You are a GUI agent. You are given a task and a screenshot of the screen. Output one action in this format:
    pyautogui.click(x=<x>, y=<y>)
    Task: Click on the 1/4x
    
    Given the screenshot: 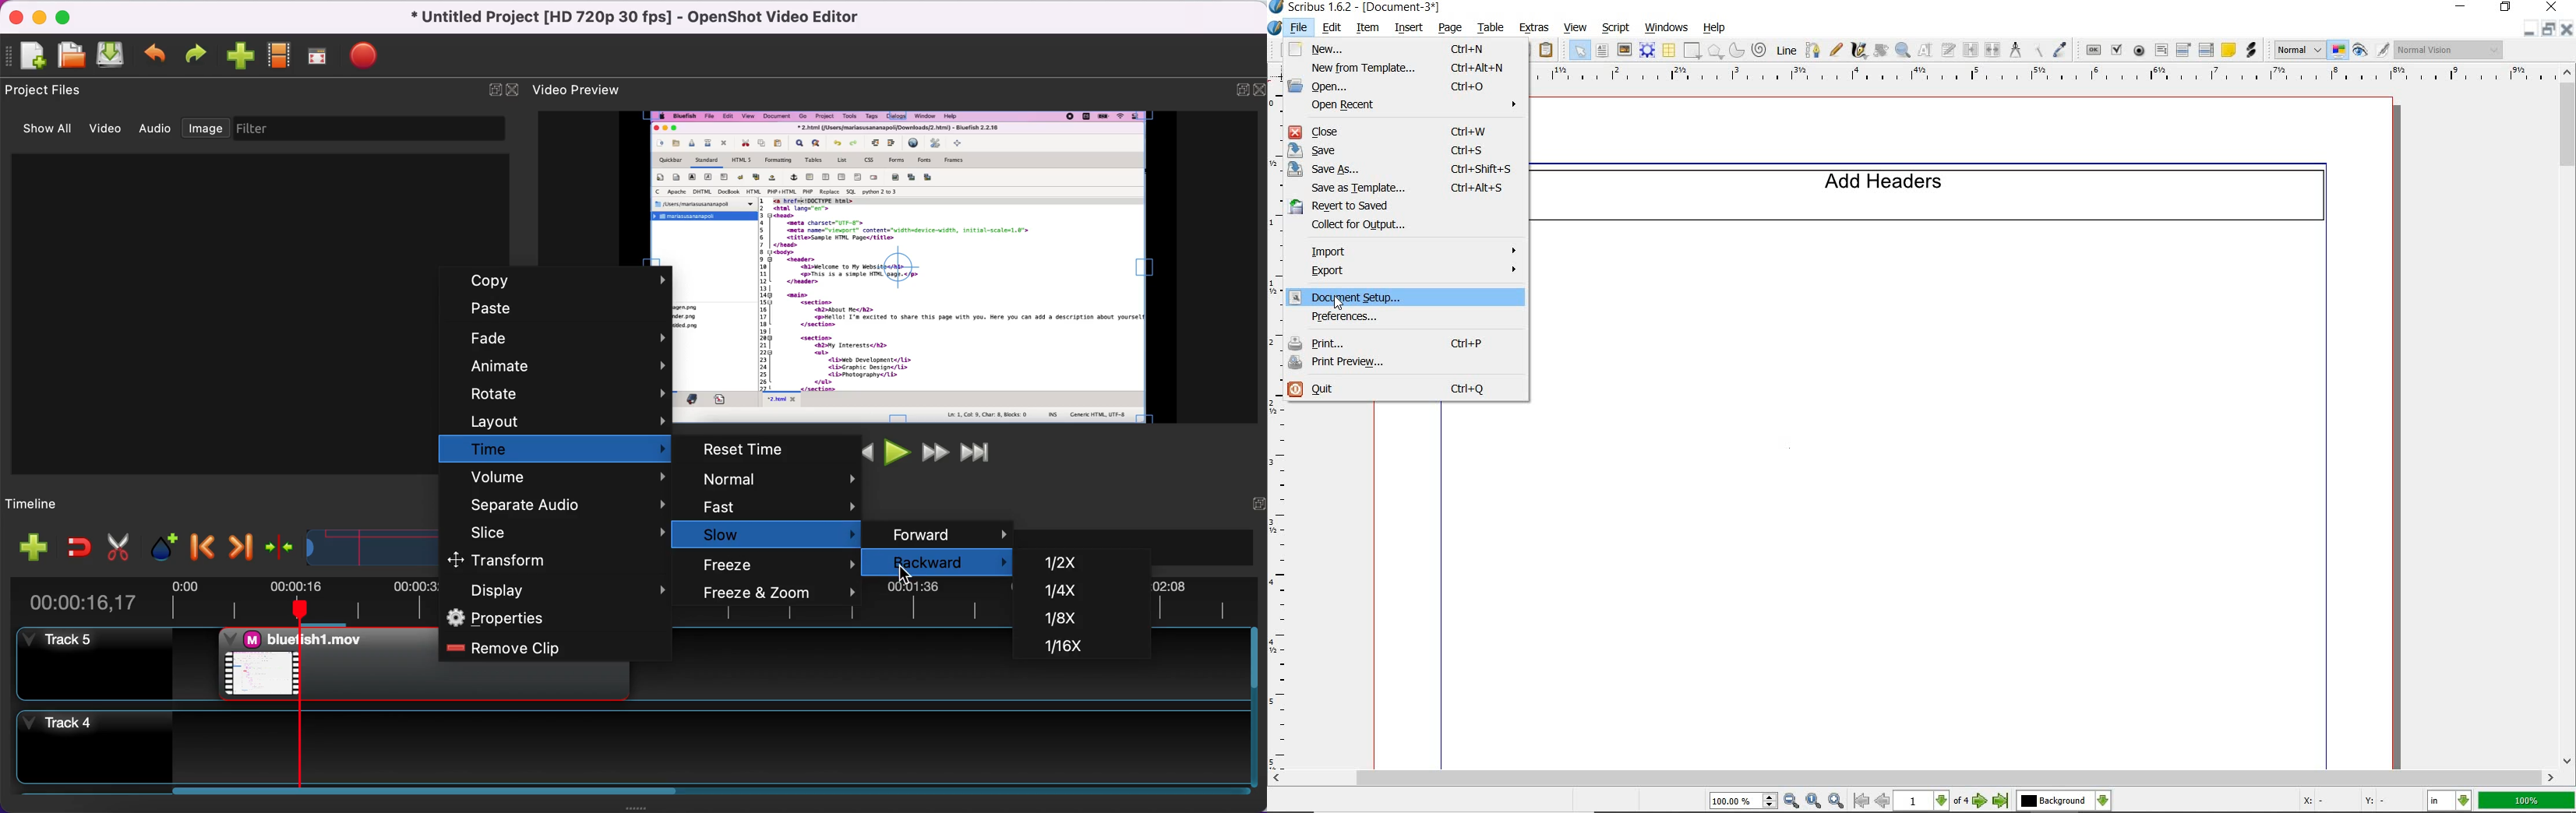 What is the action you would take?
    pyautogui.click(x=1061, y=592)
    